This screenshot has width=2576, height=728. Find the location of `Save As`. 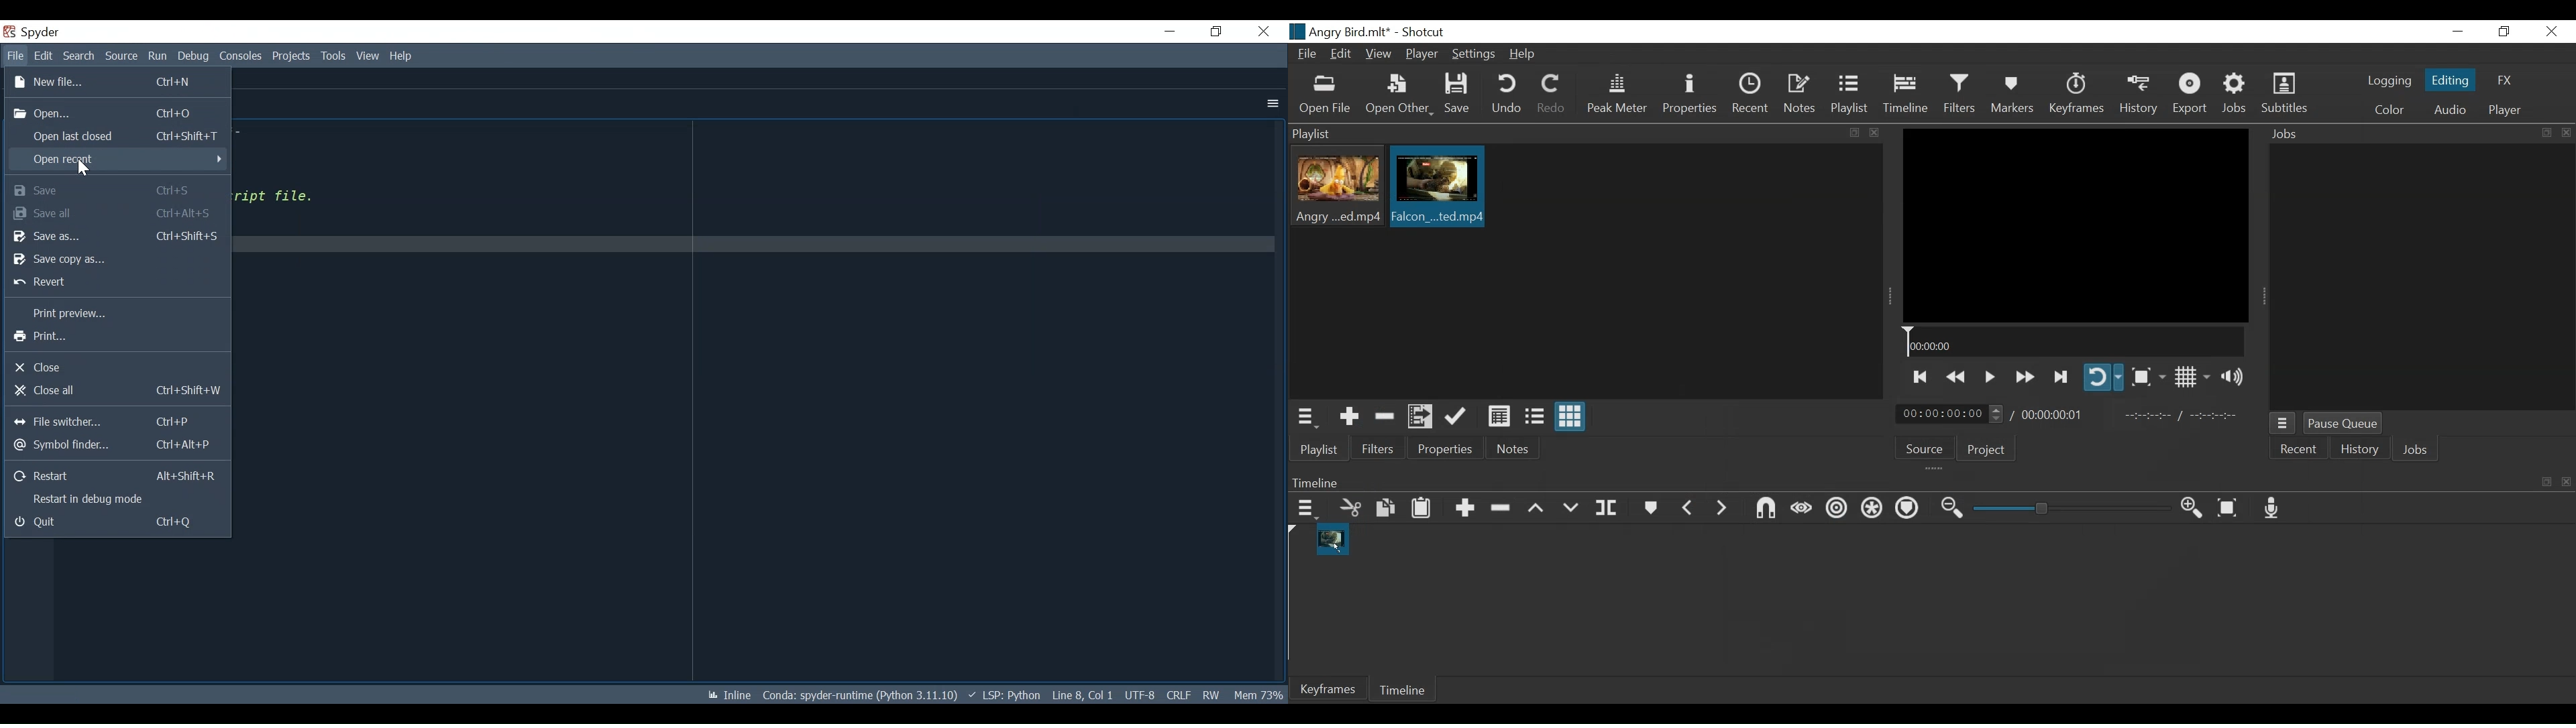

Save As is located at coordinates (117, 236).